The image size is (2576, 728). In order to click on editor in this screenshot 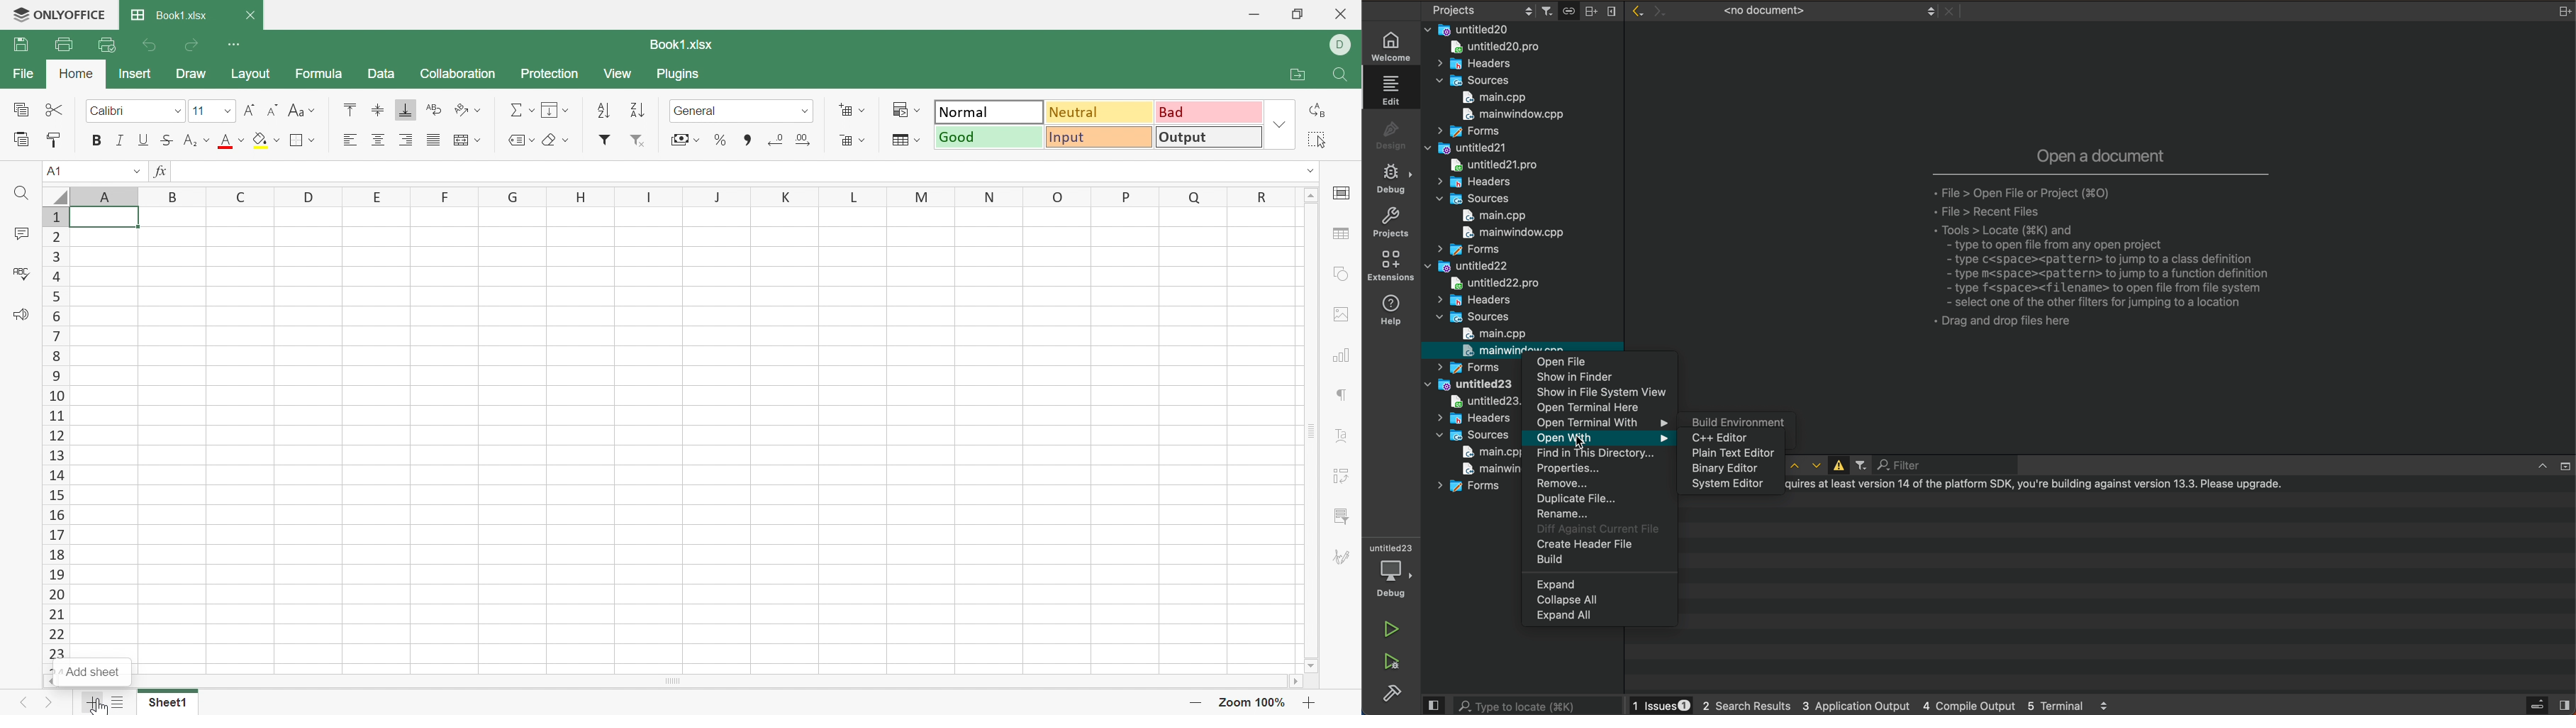, I will do `click(1728, 437)`.